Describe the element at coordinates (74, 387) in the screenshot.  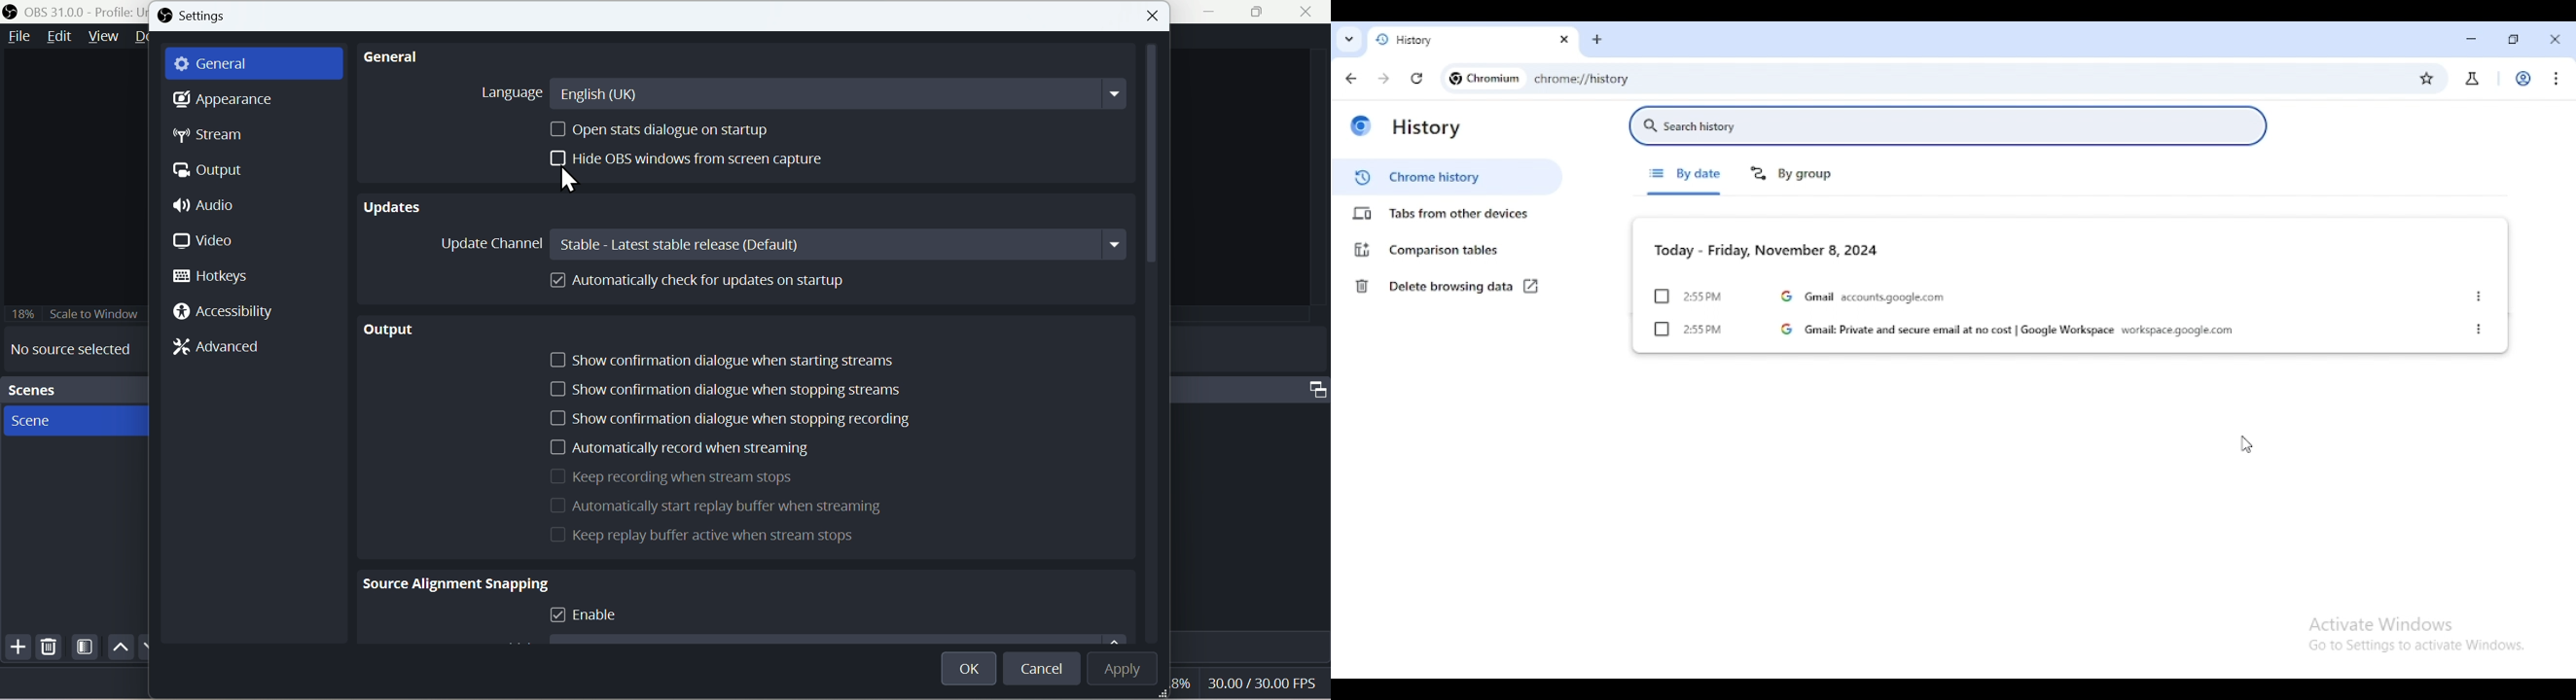
I see `Scenes` at that location.